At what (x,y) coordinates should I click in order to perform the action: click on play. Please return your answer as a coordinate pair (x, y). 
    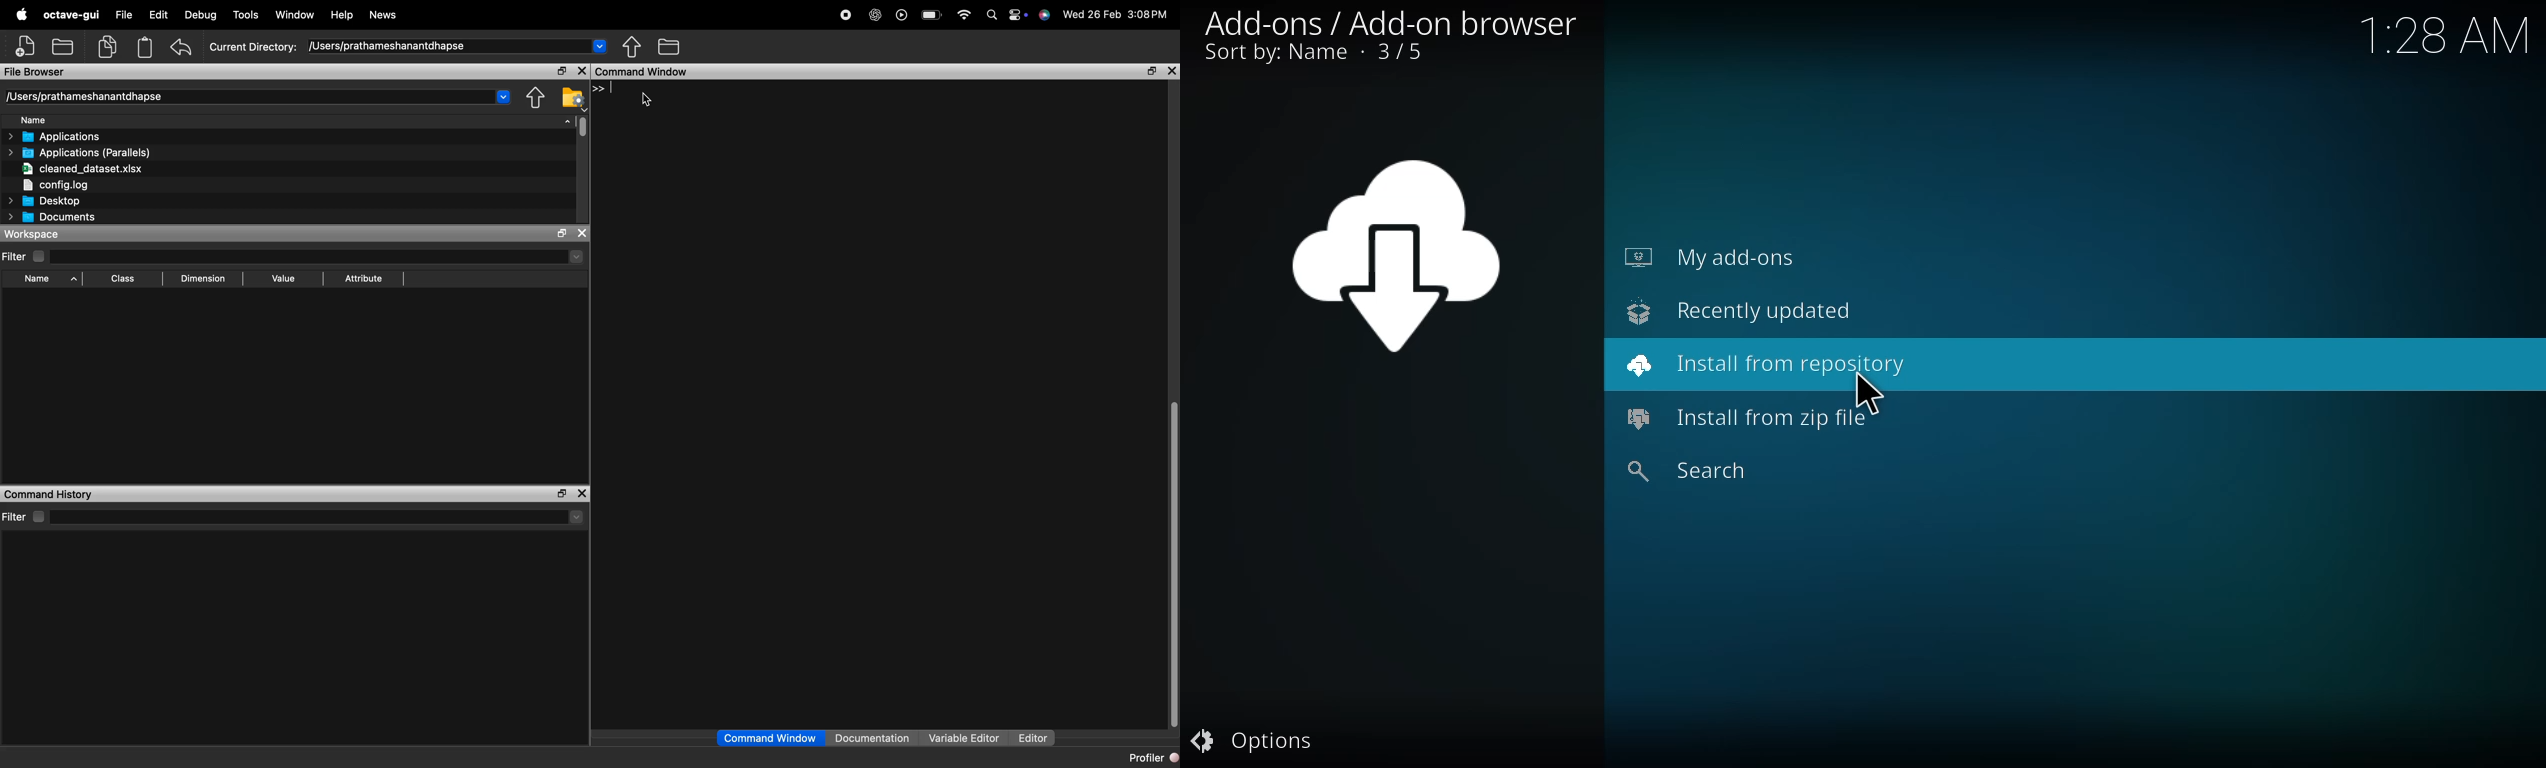
    Looking at the image, I should click on (901, 15).